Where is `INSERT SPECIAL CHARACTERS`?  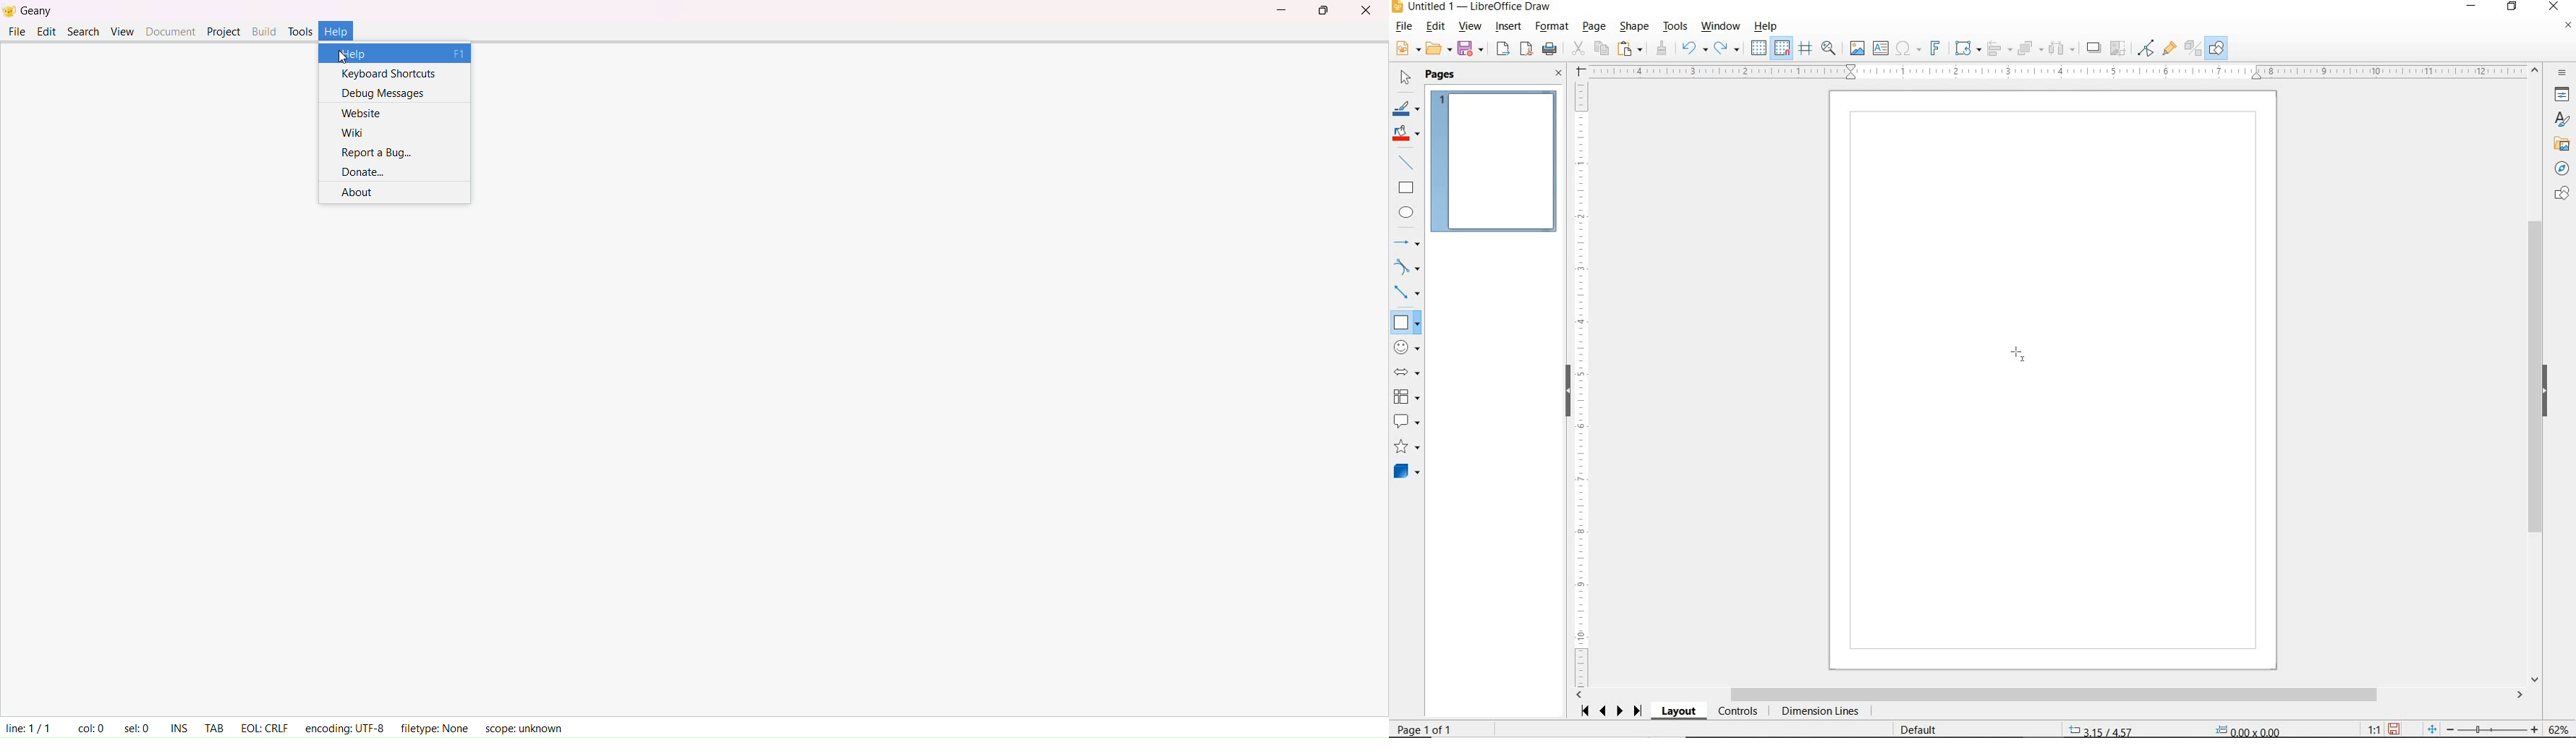 INSERT SPECIAL CHARACTERS is located at coordinates (1907, 49).